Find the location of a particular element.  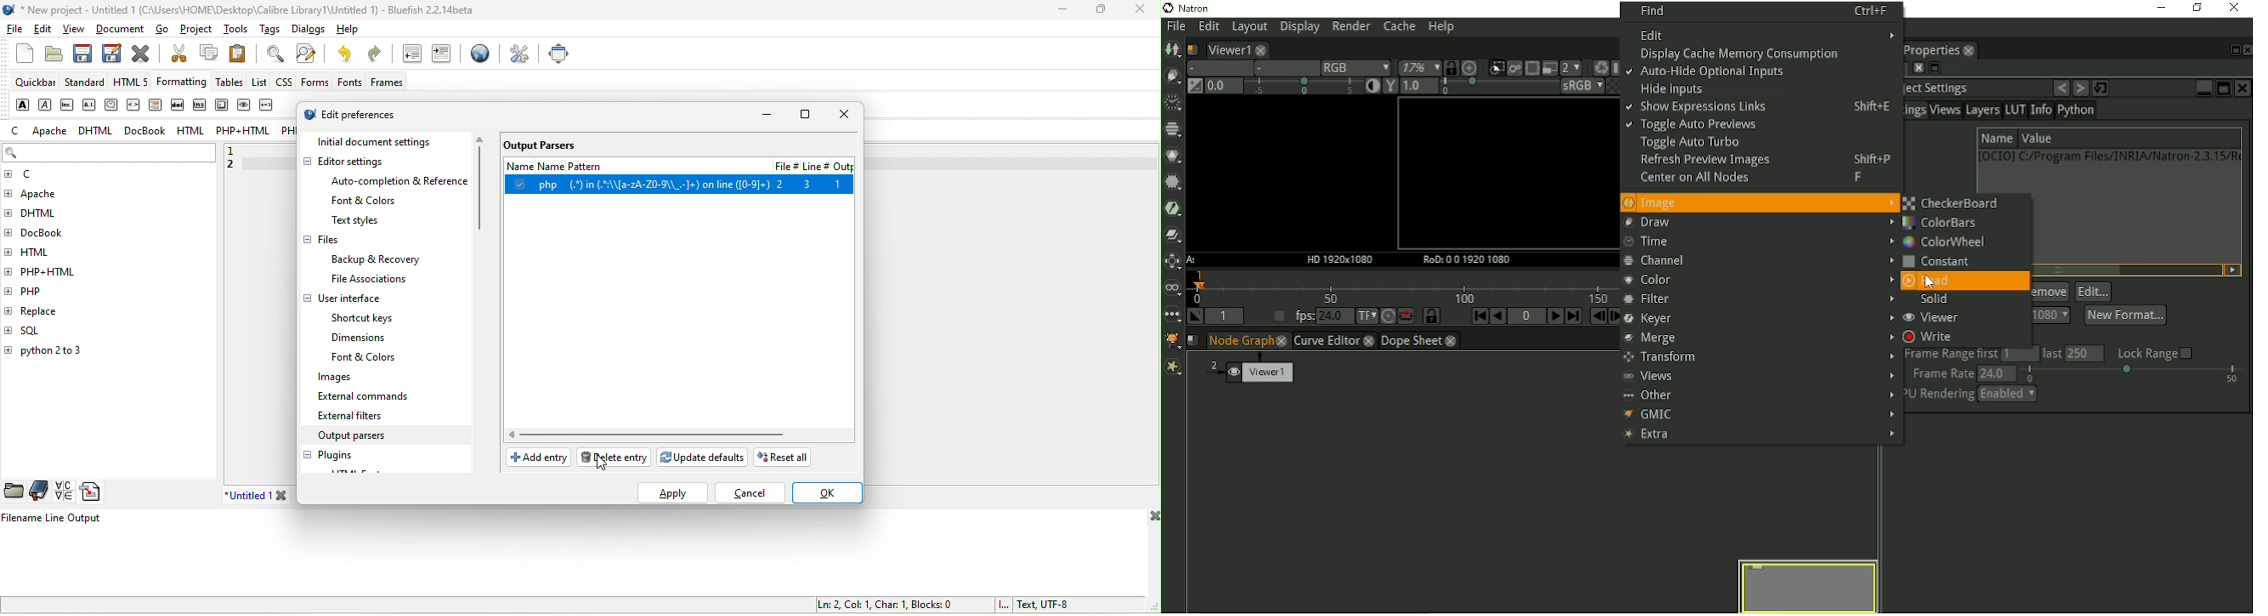

save as is located at coordinates (110, 53).